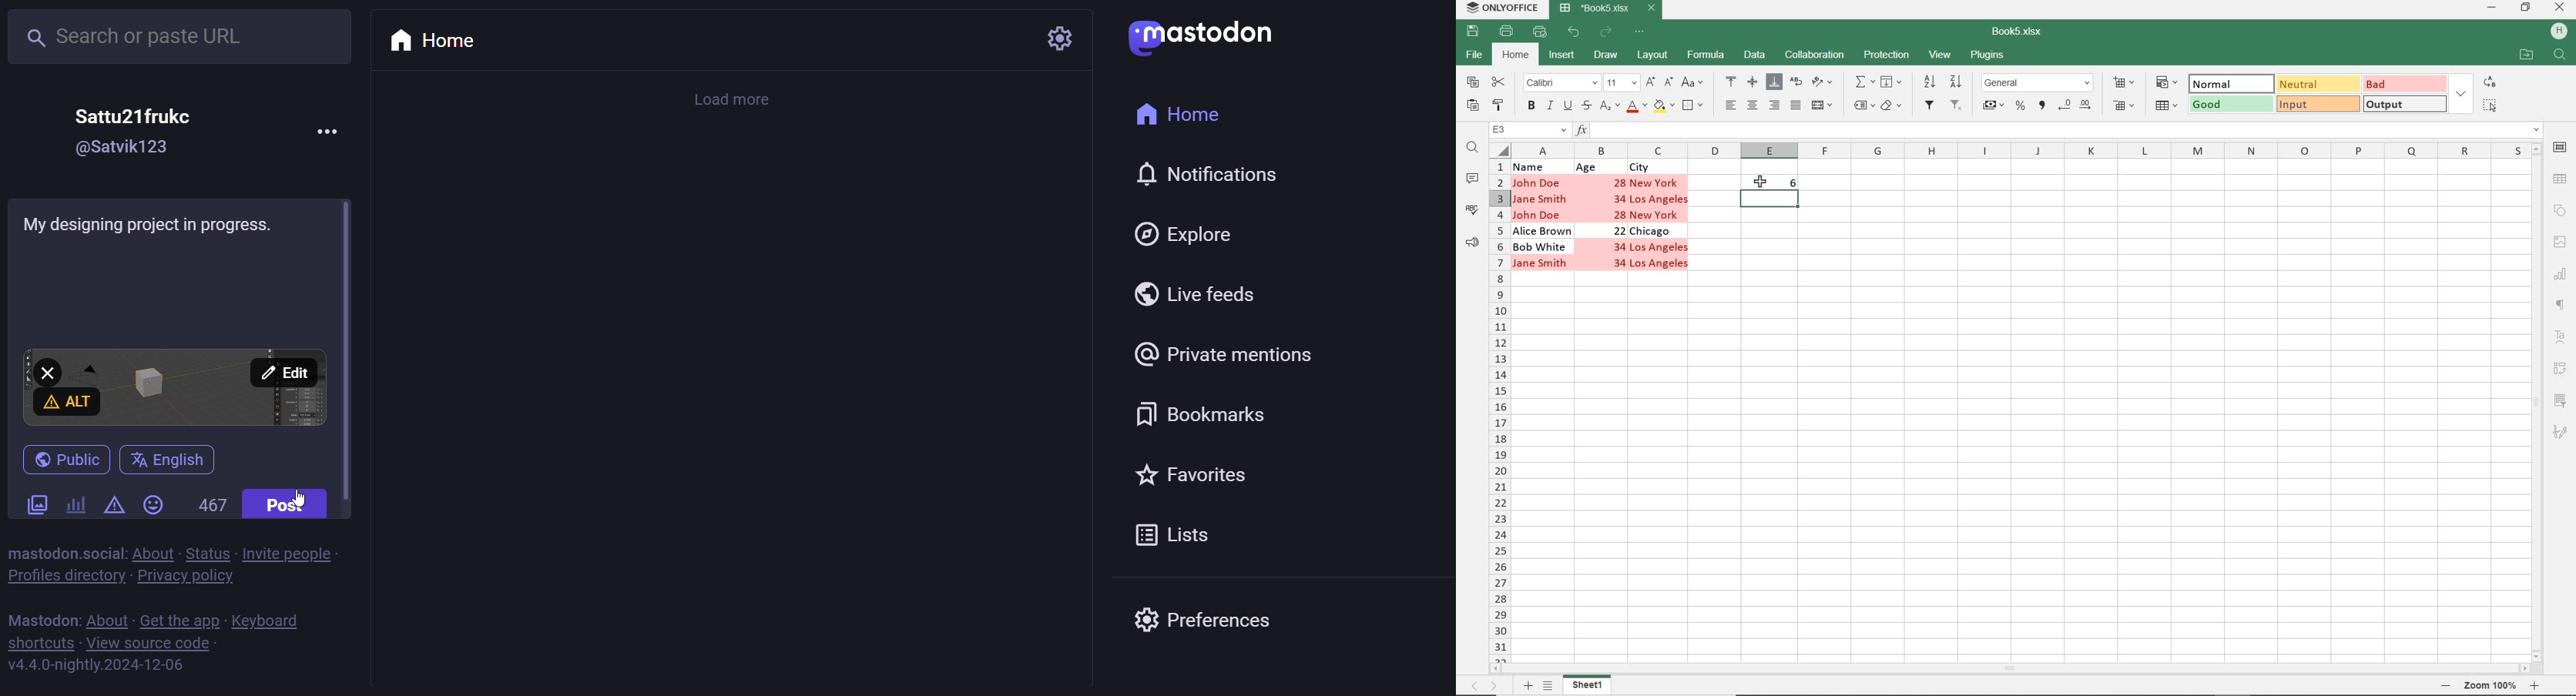 The height and width of the screenshot is (700, 2576). I want to click on post, so click(289, 506).